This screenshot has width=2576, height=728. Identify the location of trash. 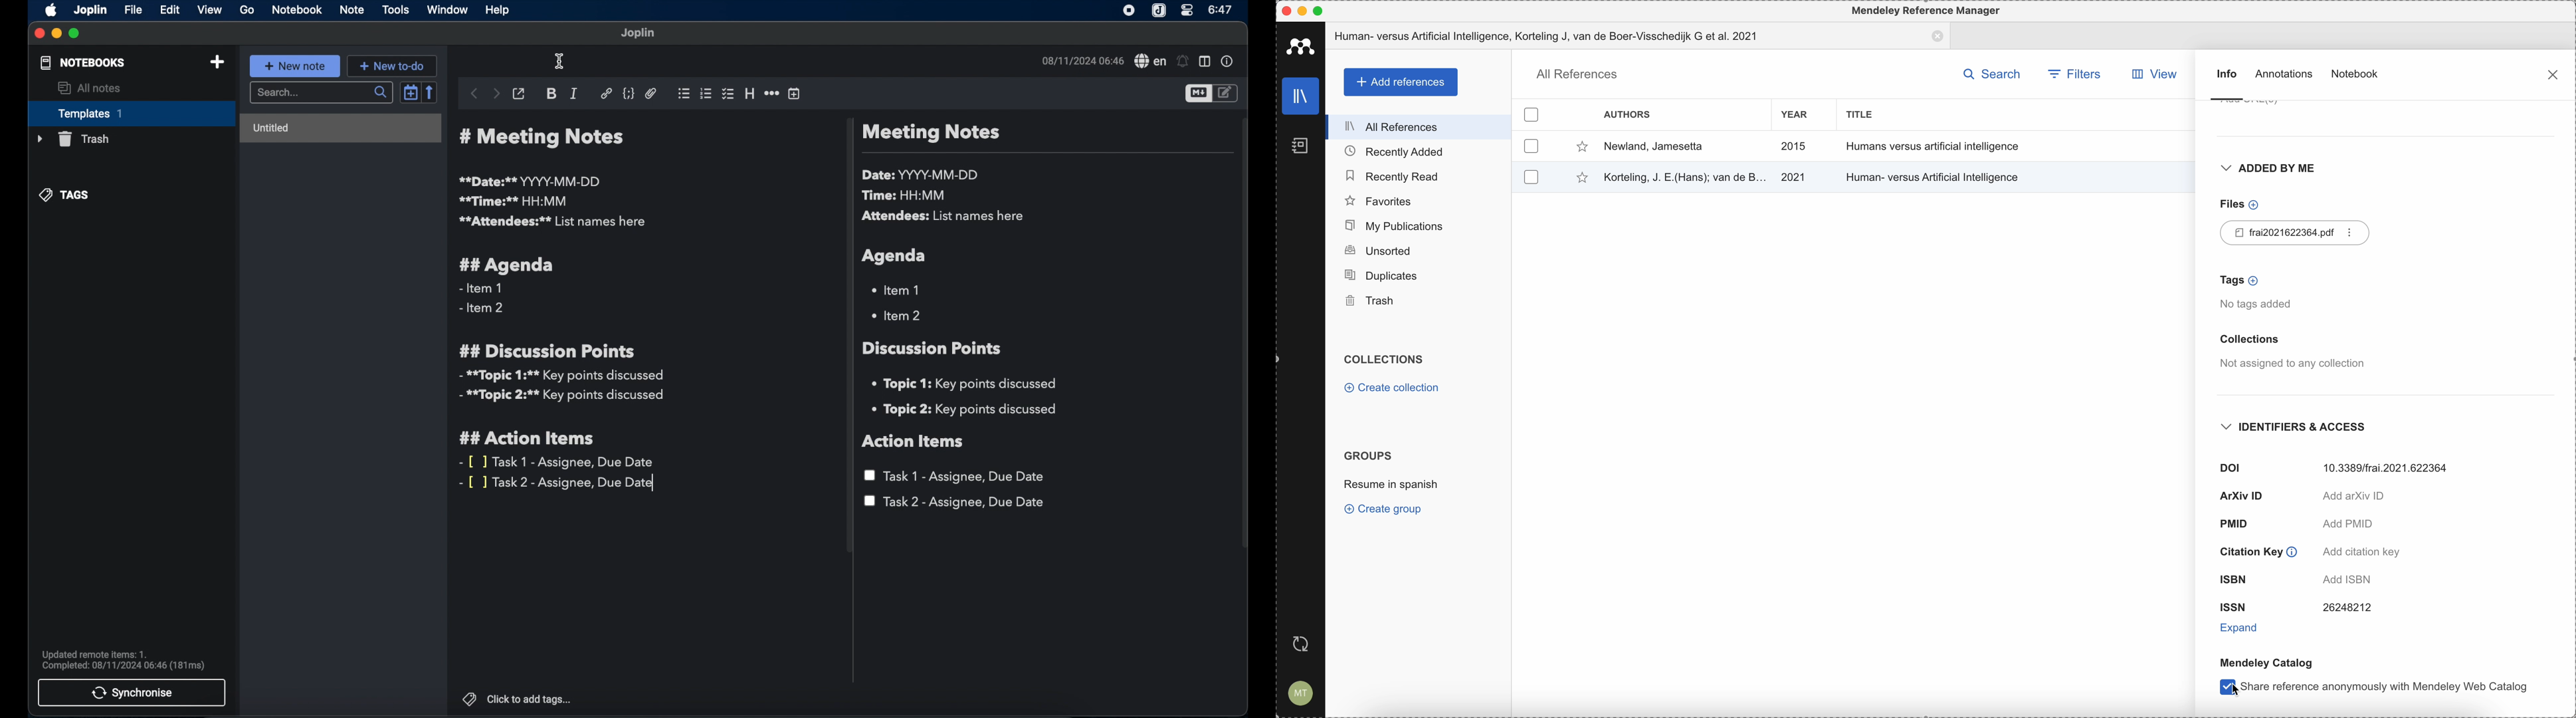
(72, 139).